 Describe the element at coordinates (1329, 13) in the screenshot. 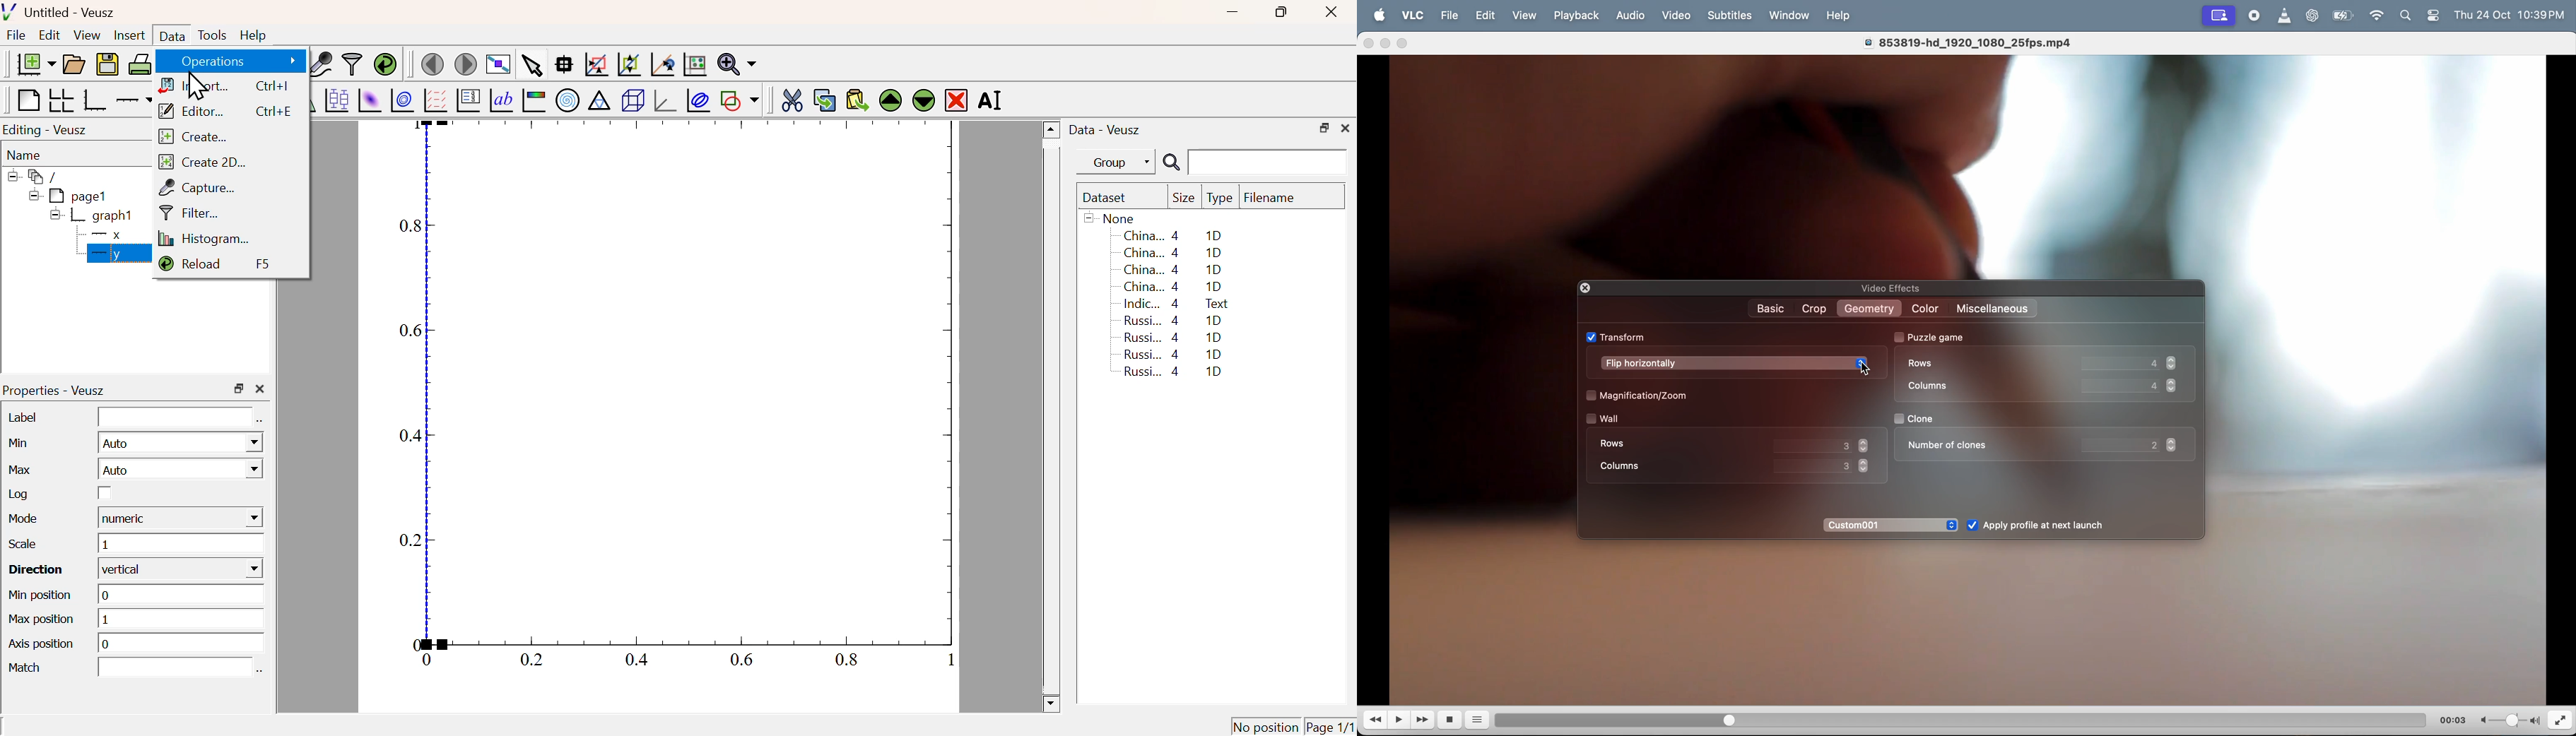

I see `Close` at that location.